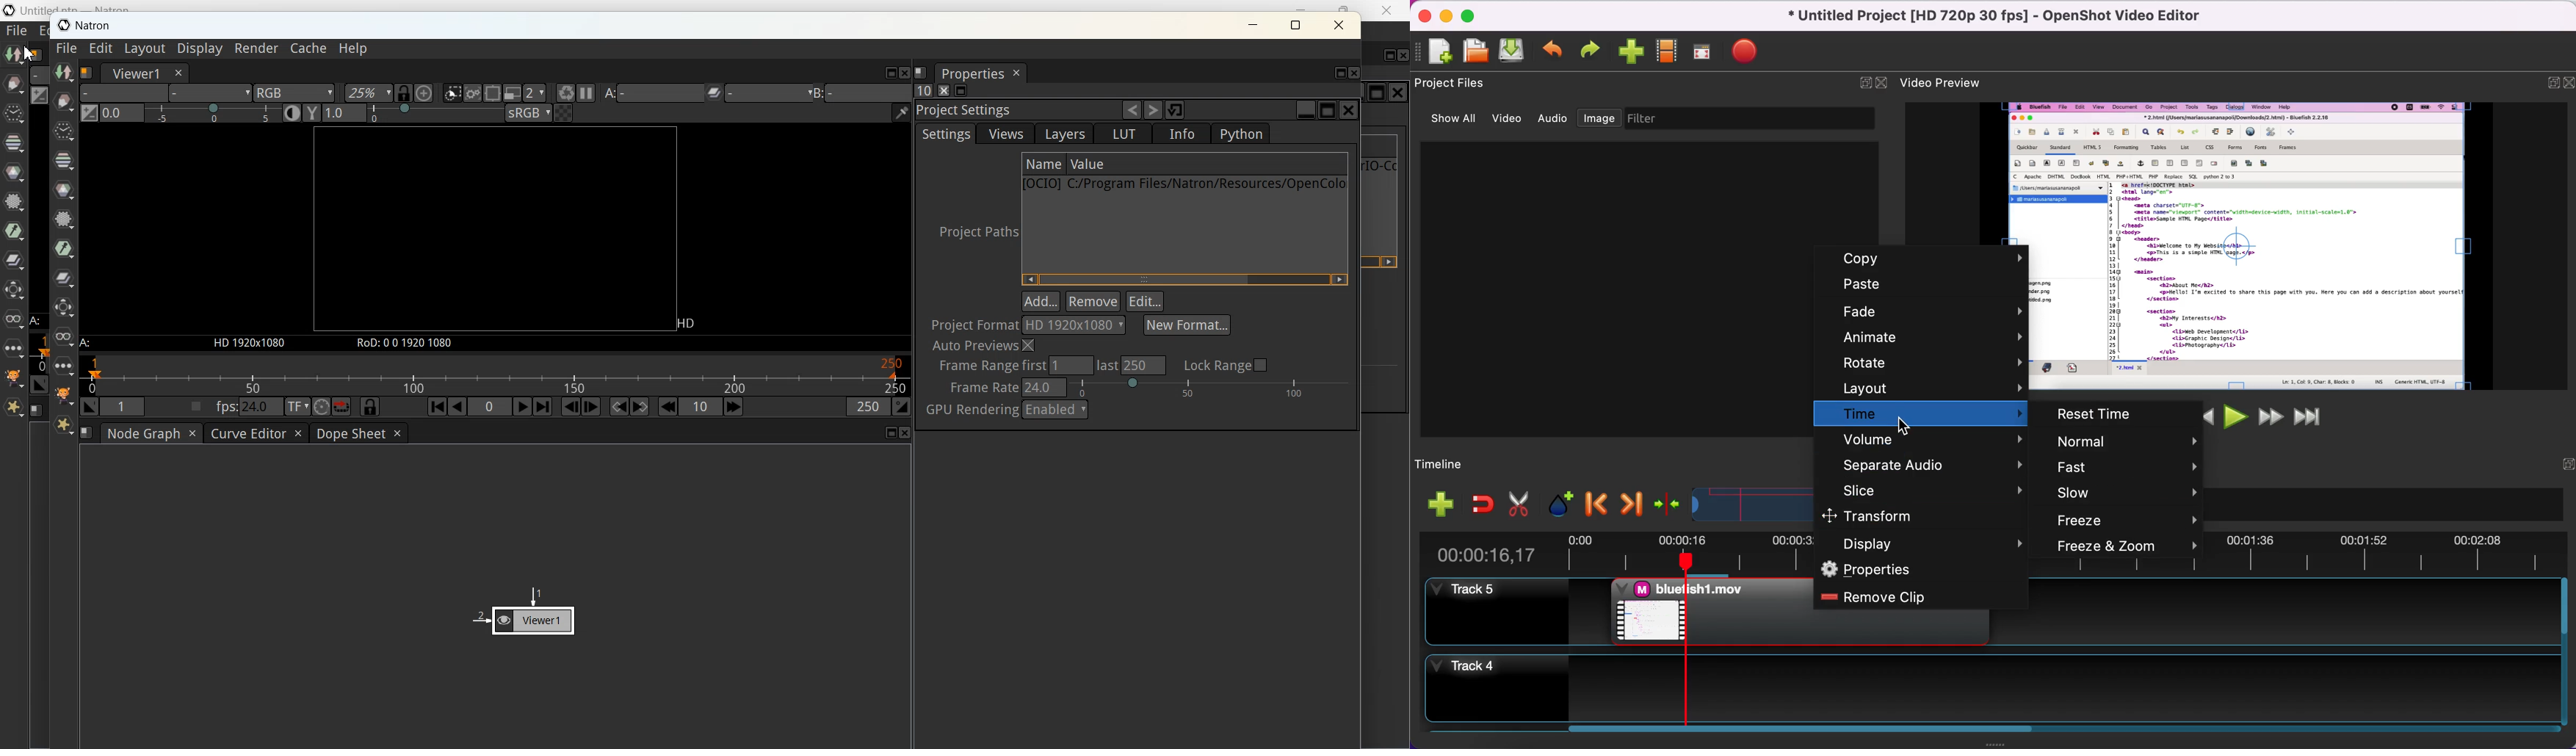 The image size is (2576, 756). What do you see at coordinates (1920, 569) in the screenshot?
I see `properties` at bounding box center [1920, 569].